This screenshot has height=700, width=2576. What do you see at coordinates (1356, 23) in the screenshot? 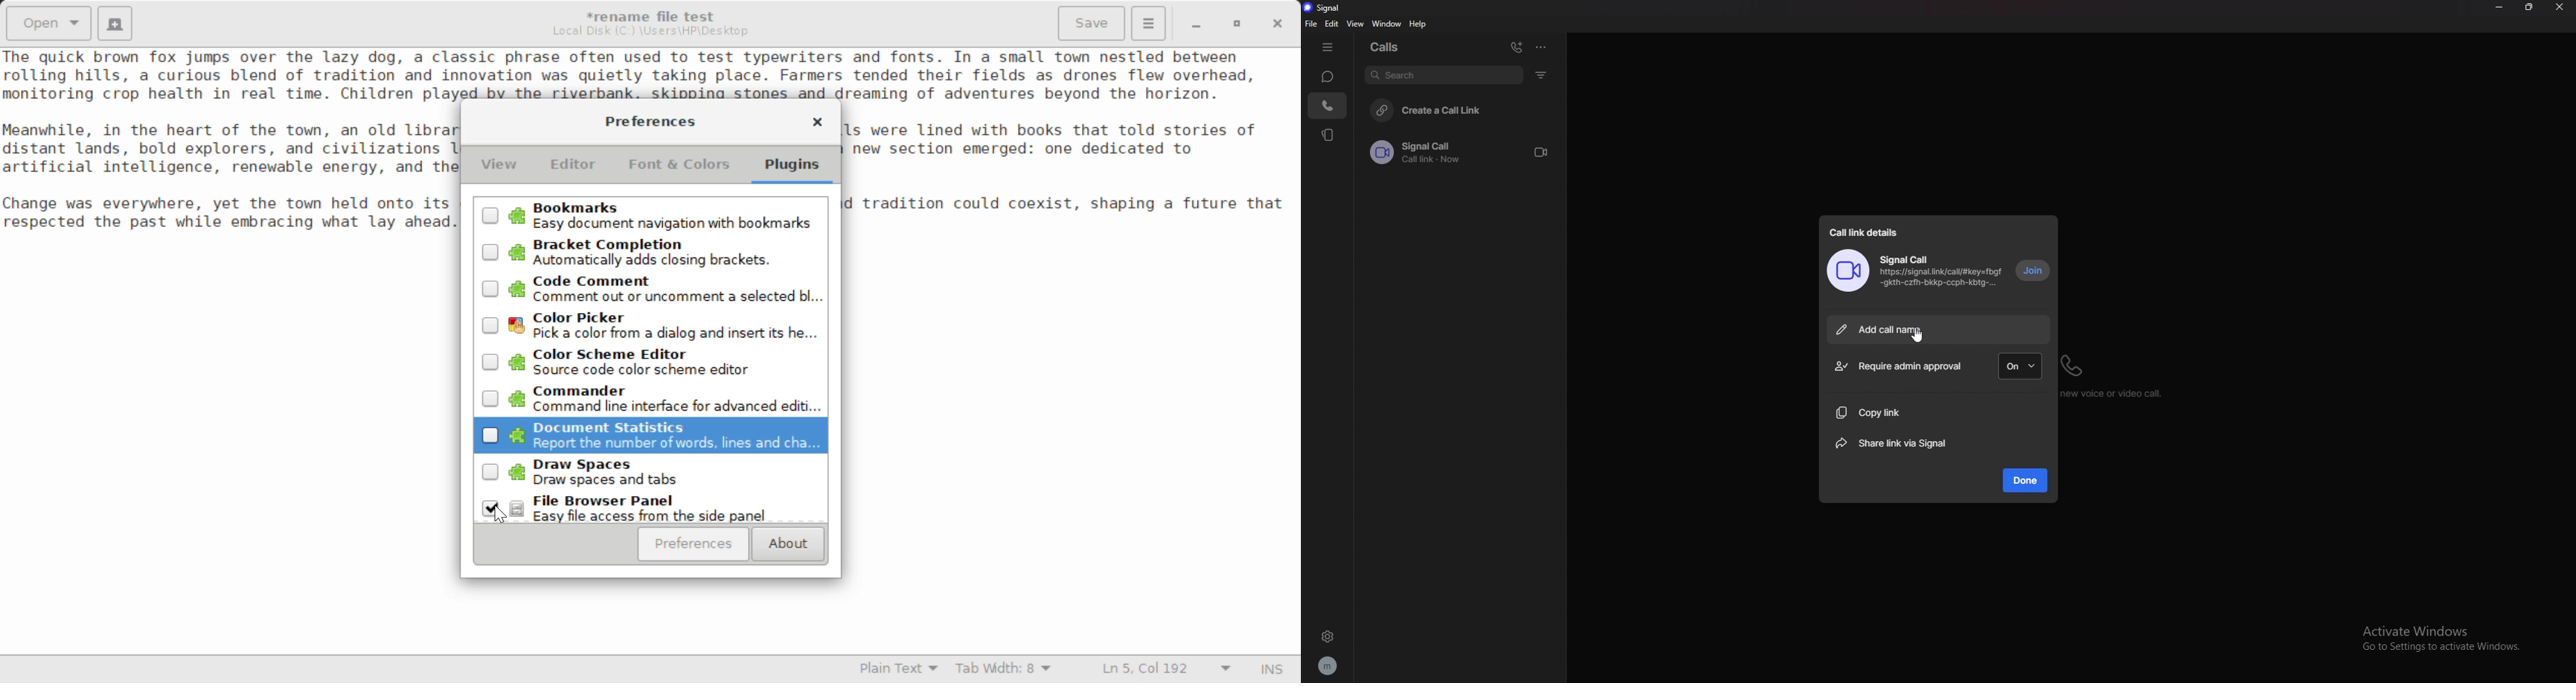
I see `view` at bounding box center [1356, 23].